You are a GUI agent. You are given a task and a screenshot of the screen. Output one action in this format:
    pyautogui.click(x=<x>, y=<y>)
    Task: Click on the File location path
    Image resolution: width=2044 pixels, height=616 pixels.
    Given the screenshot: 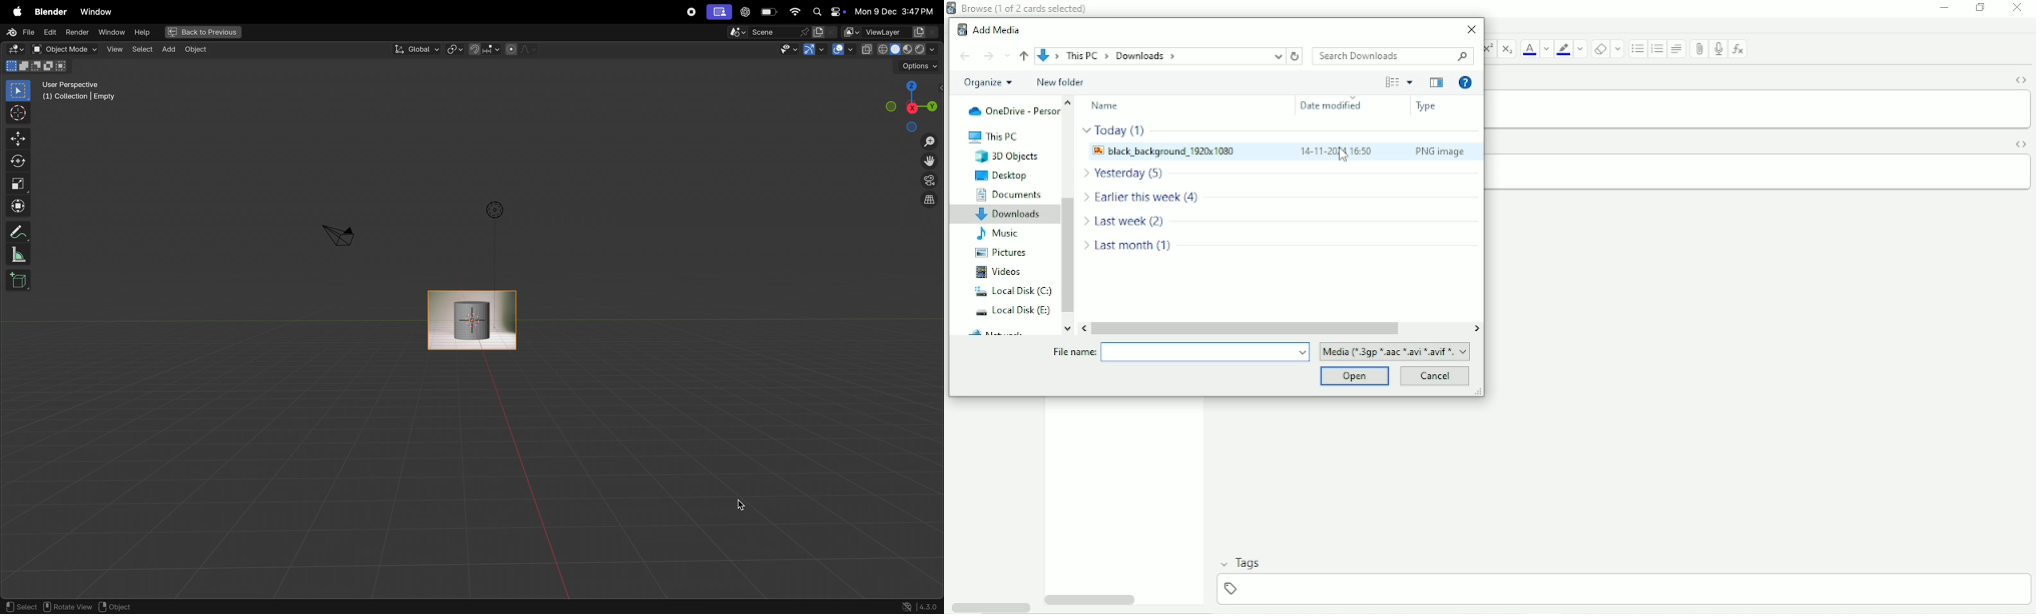 What is the action you would take?
    pyautogui.click(x=1149, y=56)
    